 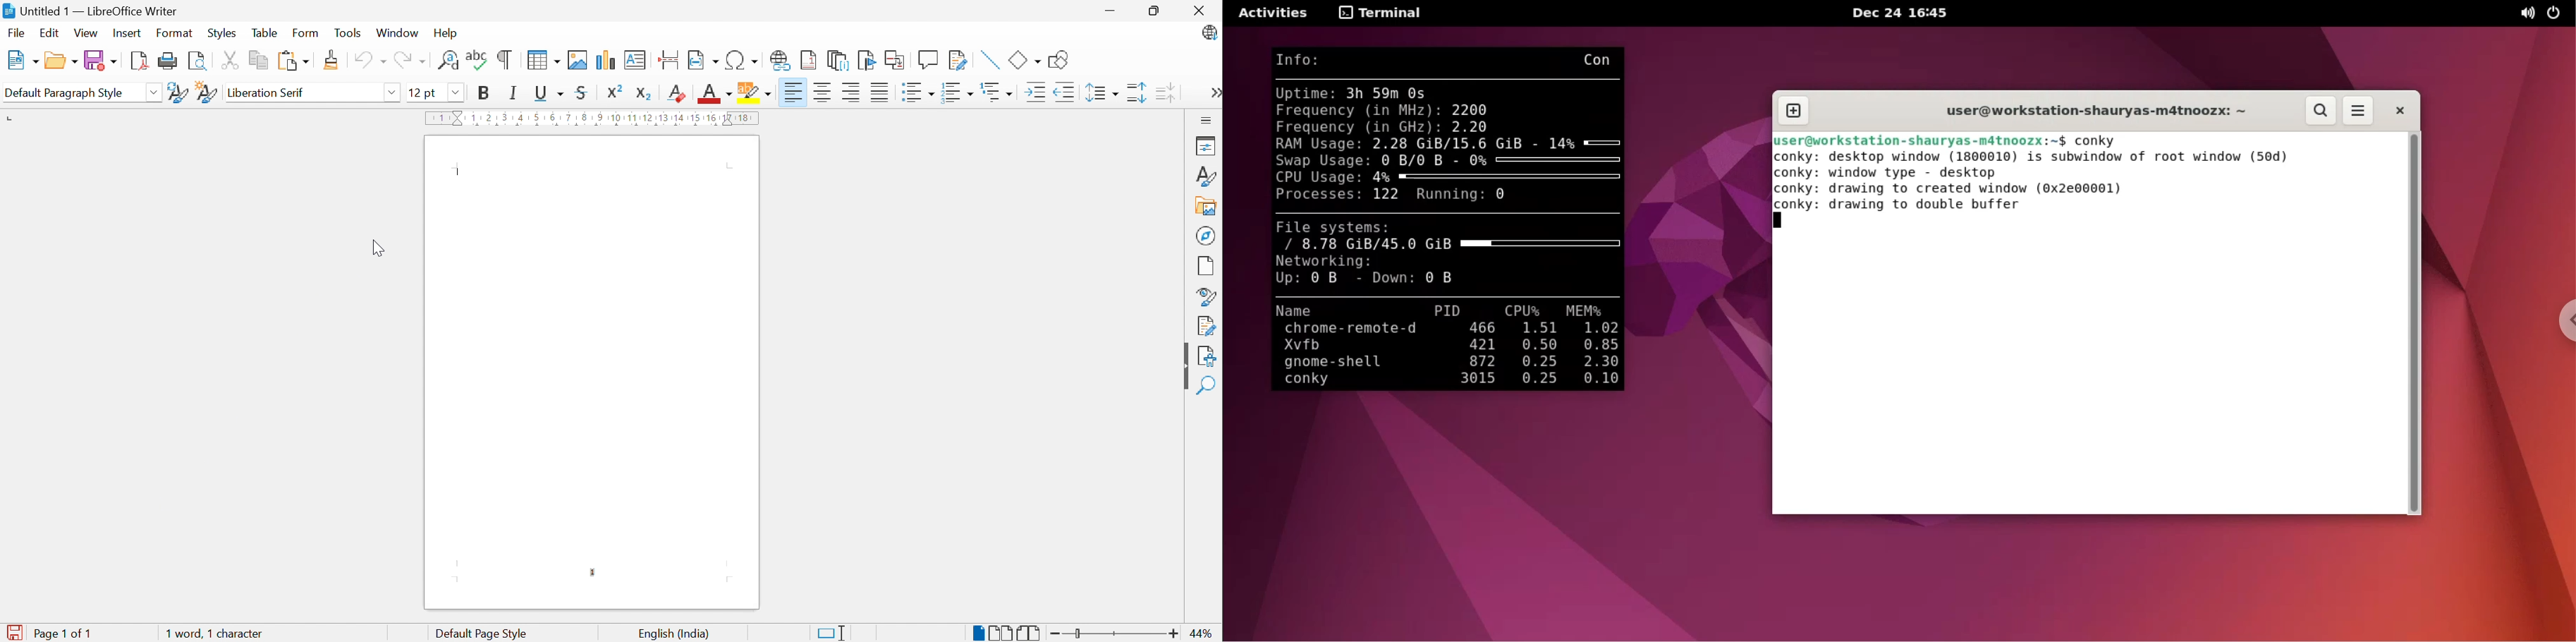 What do you see at coordinates (460, 173) in the screenshot?
I see `Typing cursor` at bounding box center [460, 173].